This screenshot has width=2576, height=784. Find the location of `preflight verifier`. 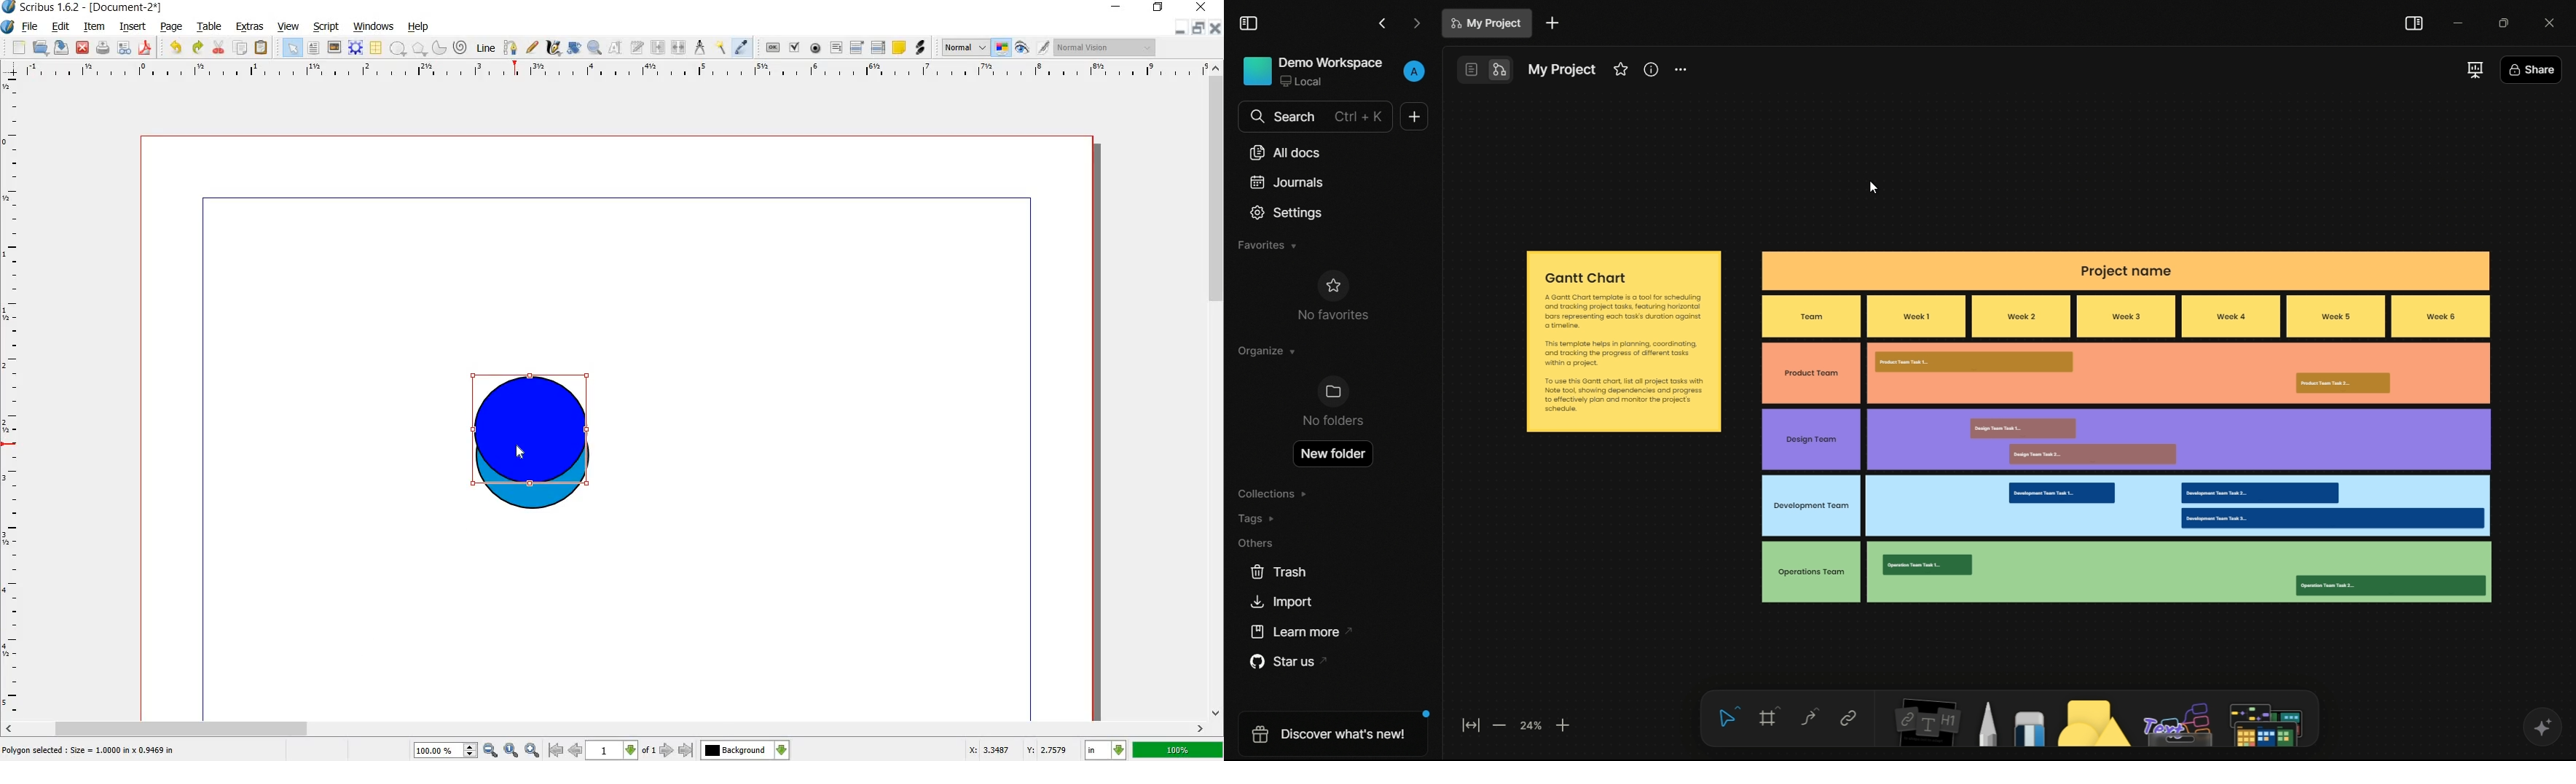

preflight verifier is located at coordinates (125, 48).